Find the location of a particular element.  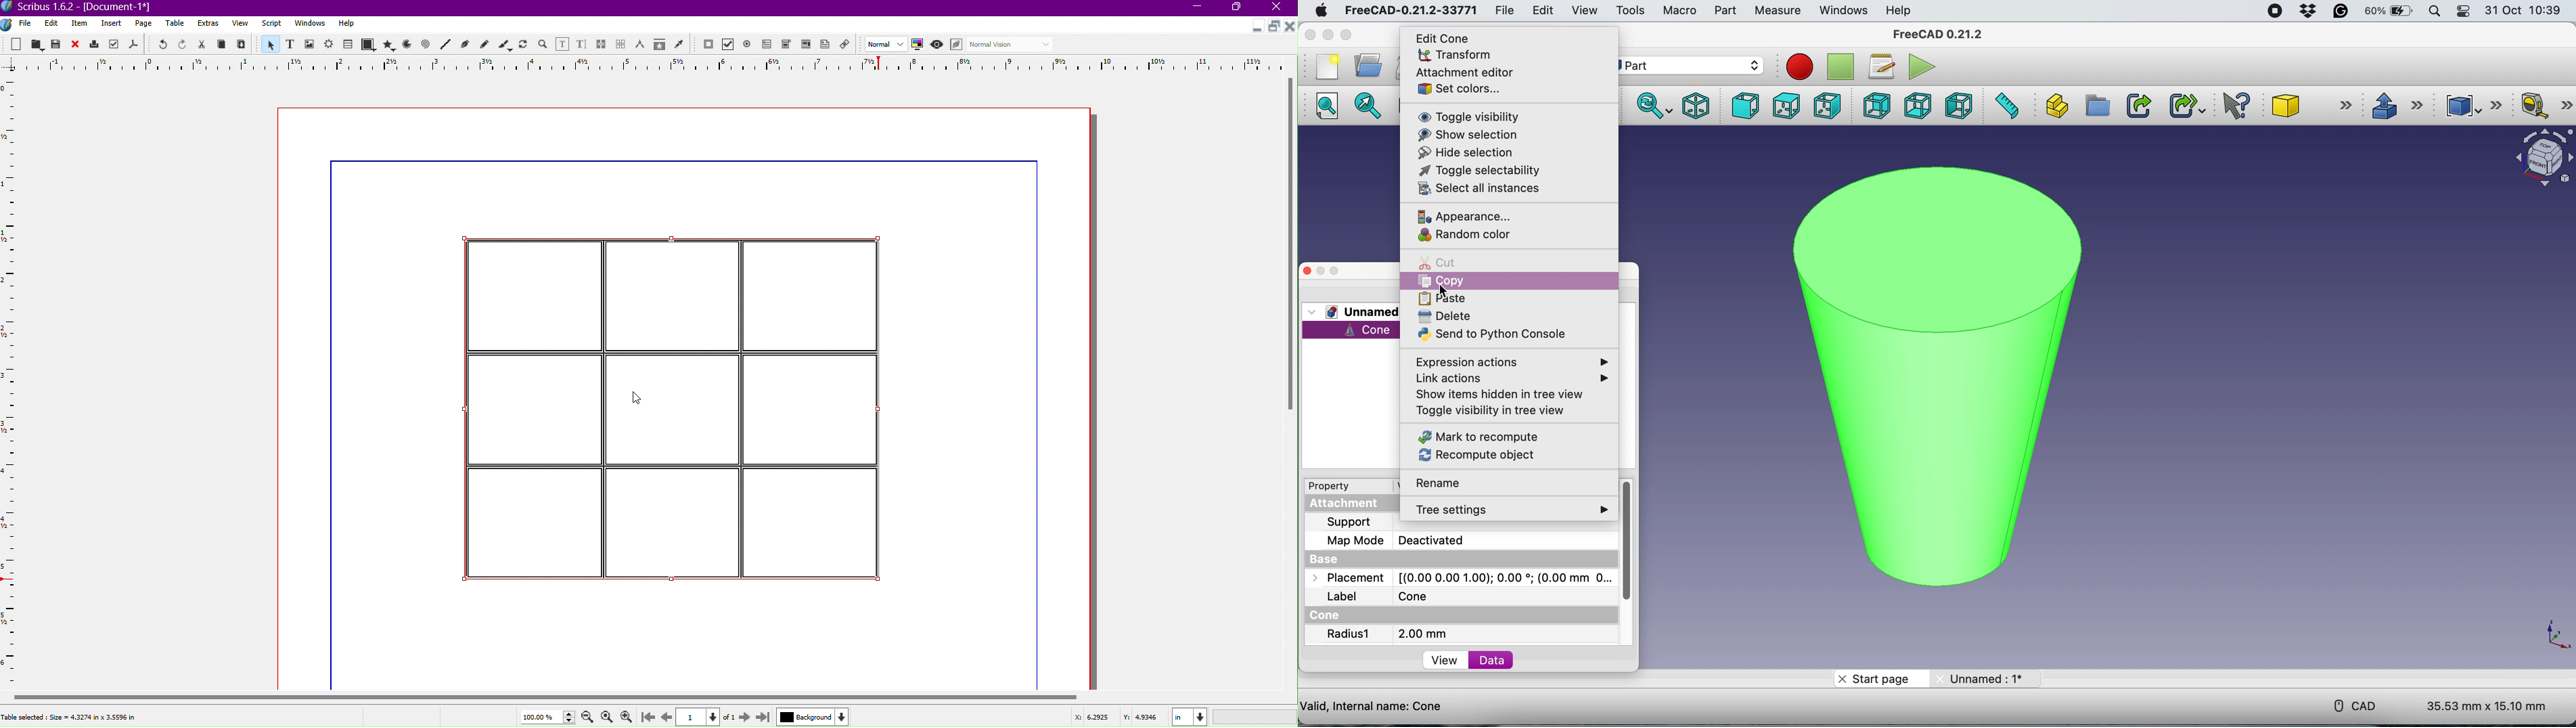

Table Inserted is located at coordinates (676, 412).